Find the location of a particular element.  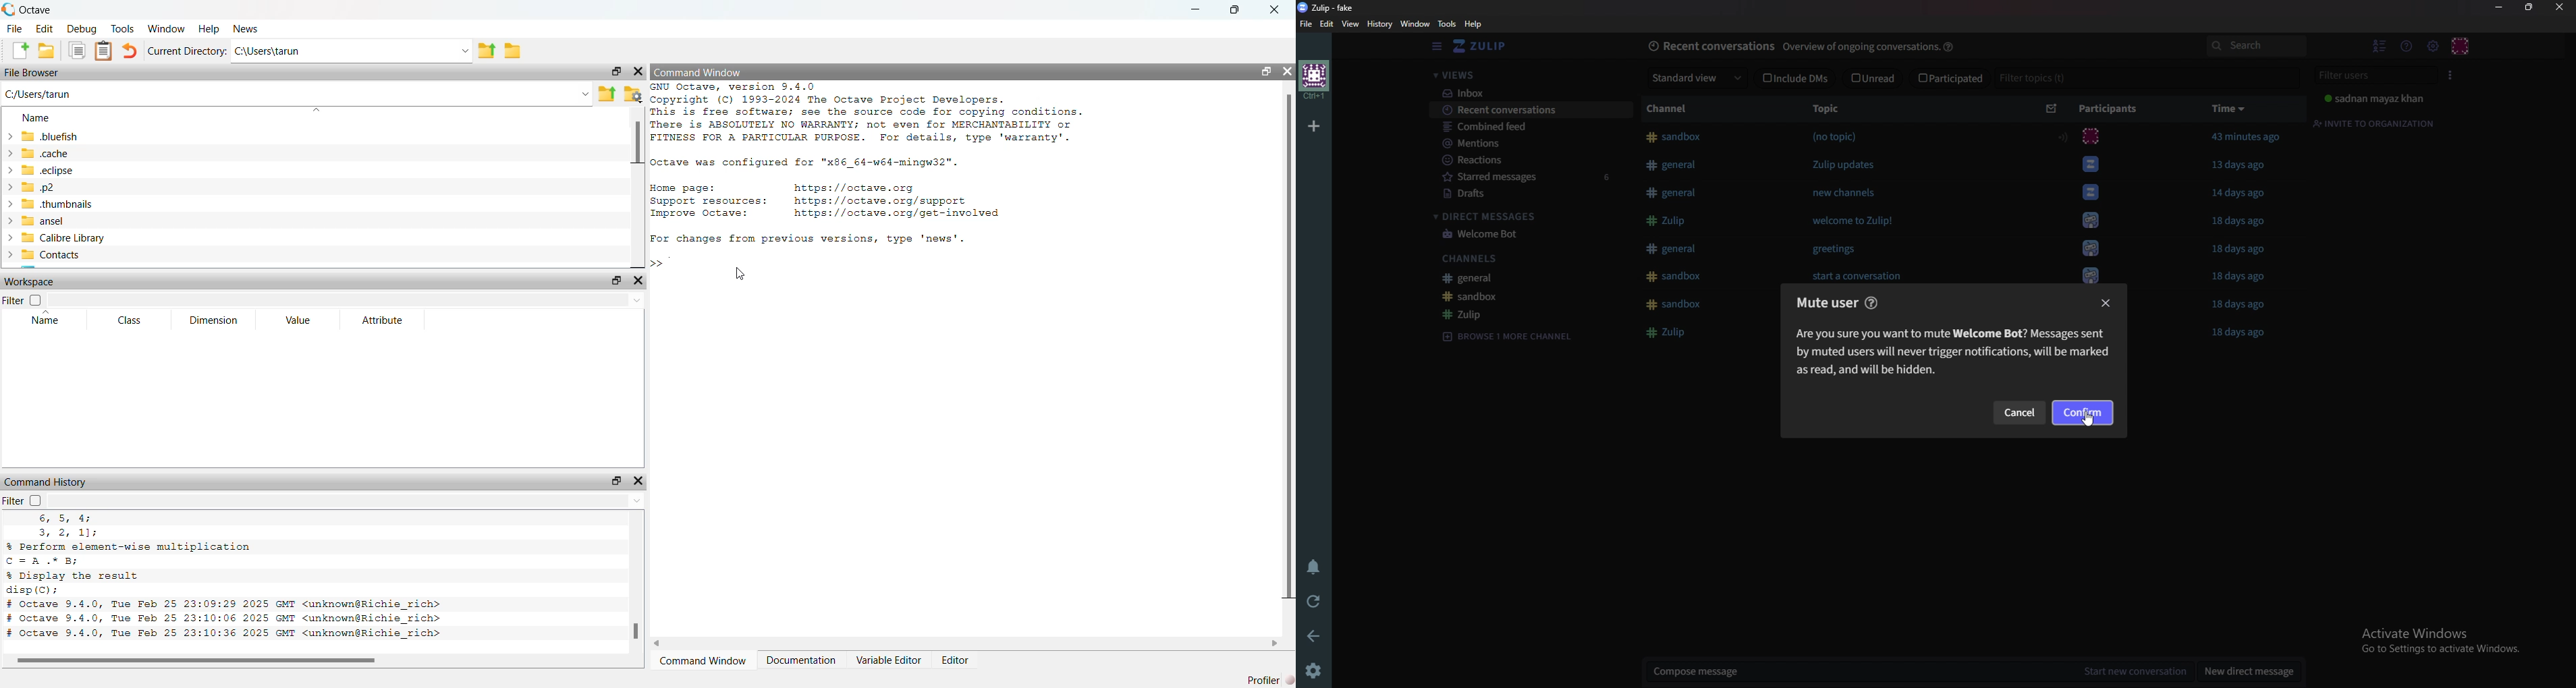

Minimize is located at coordinates (2502, 7).